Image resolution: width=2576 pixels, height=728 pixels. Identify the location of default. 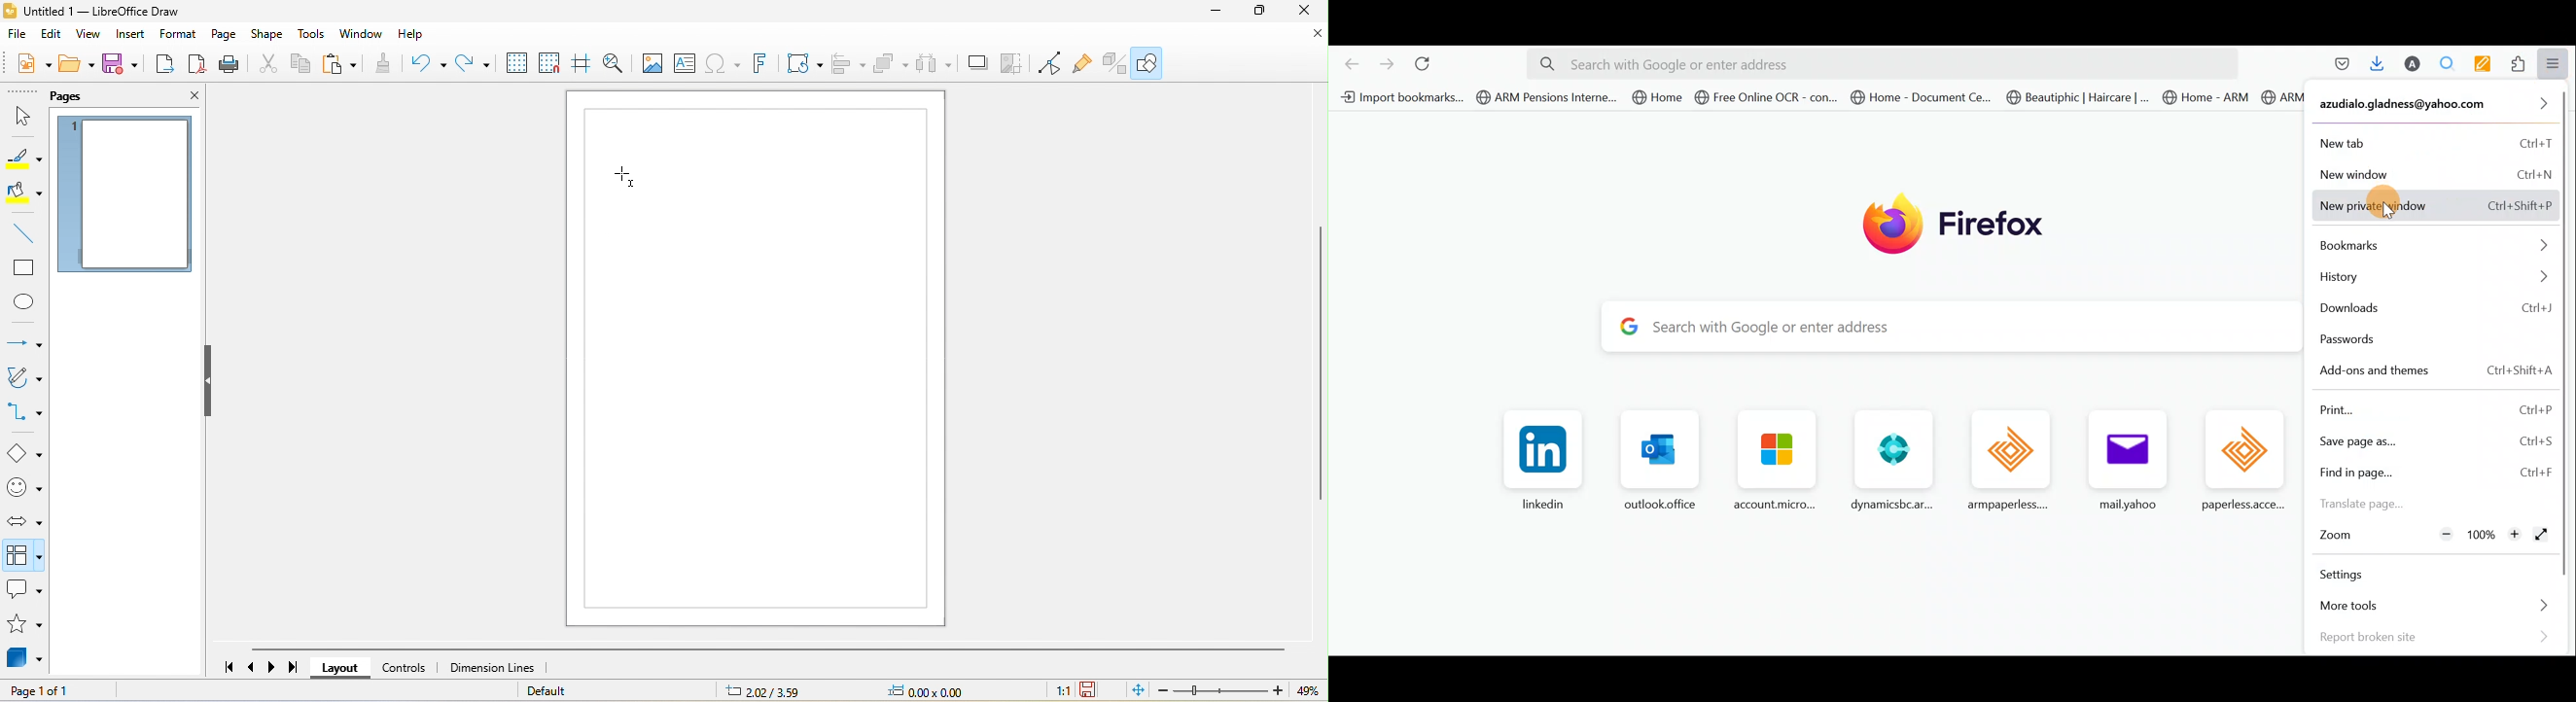
(563, 690).